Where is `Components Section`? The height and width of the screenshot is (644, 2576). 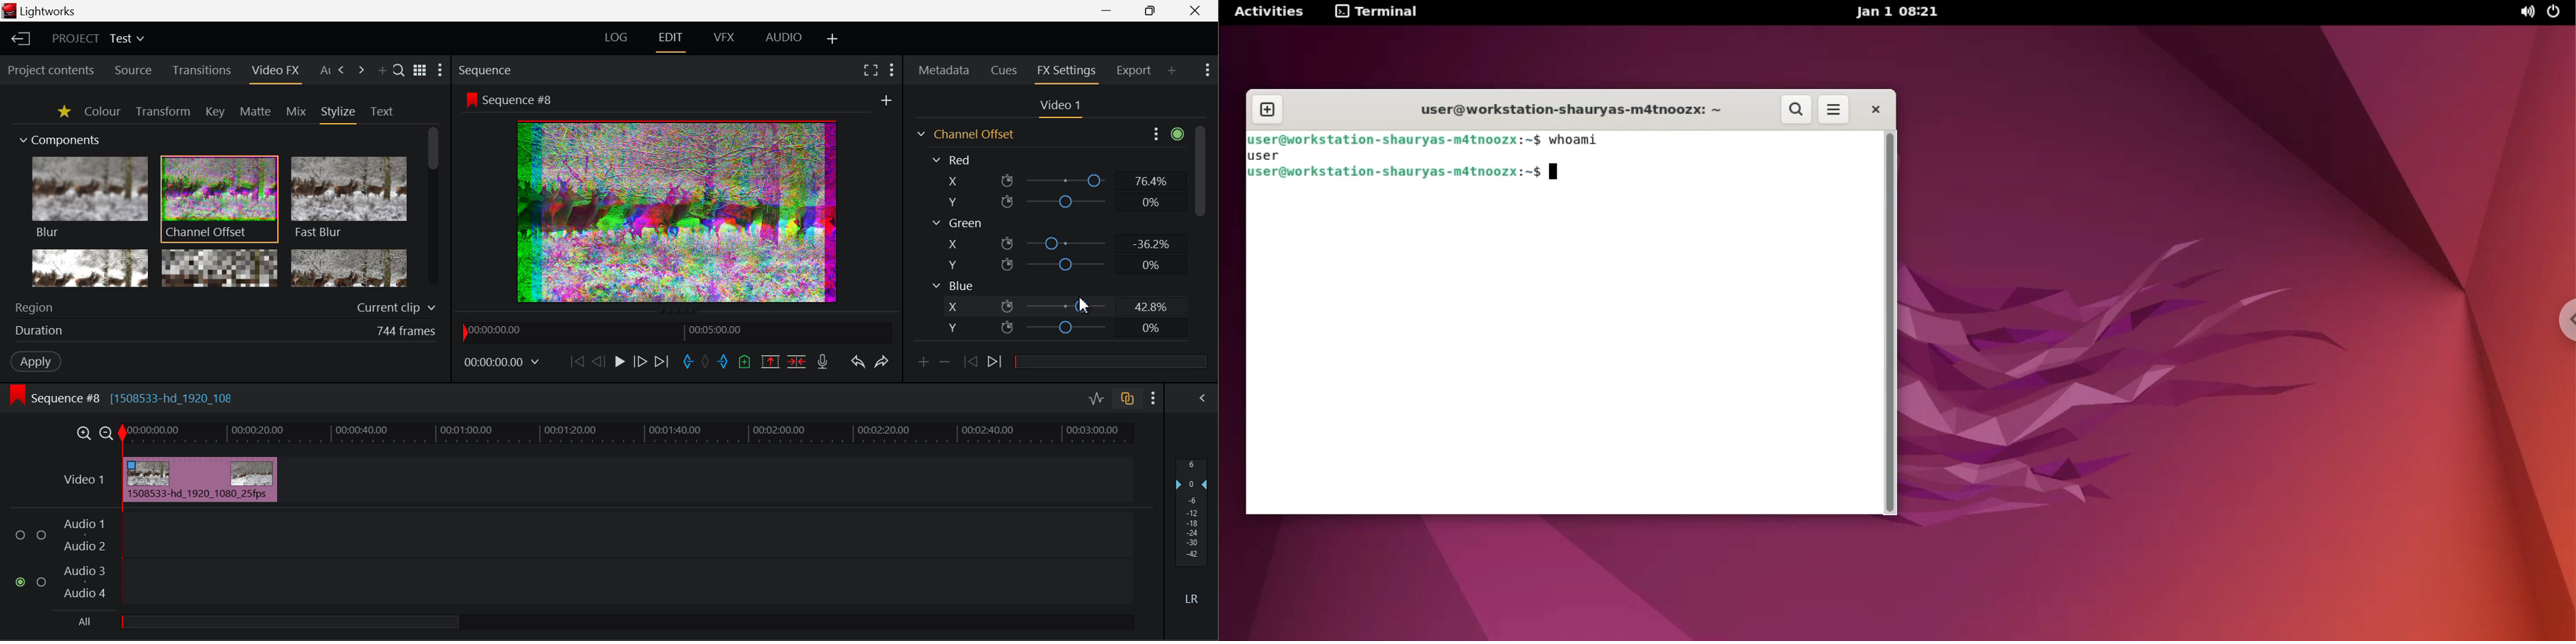 Components Section is located at coordinates (58, 138).